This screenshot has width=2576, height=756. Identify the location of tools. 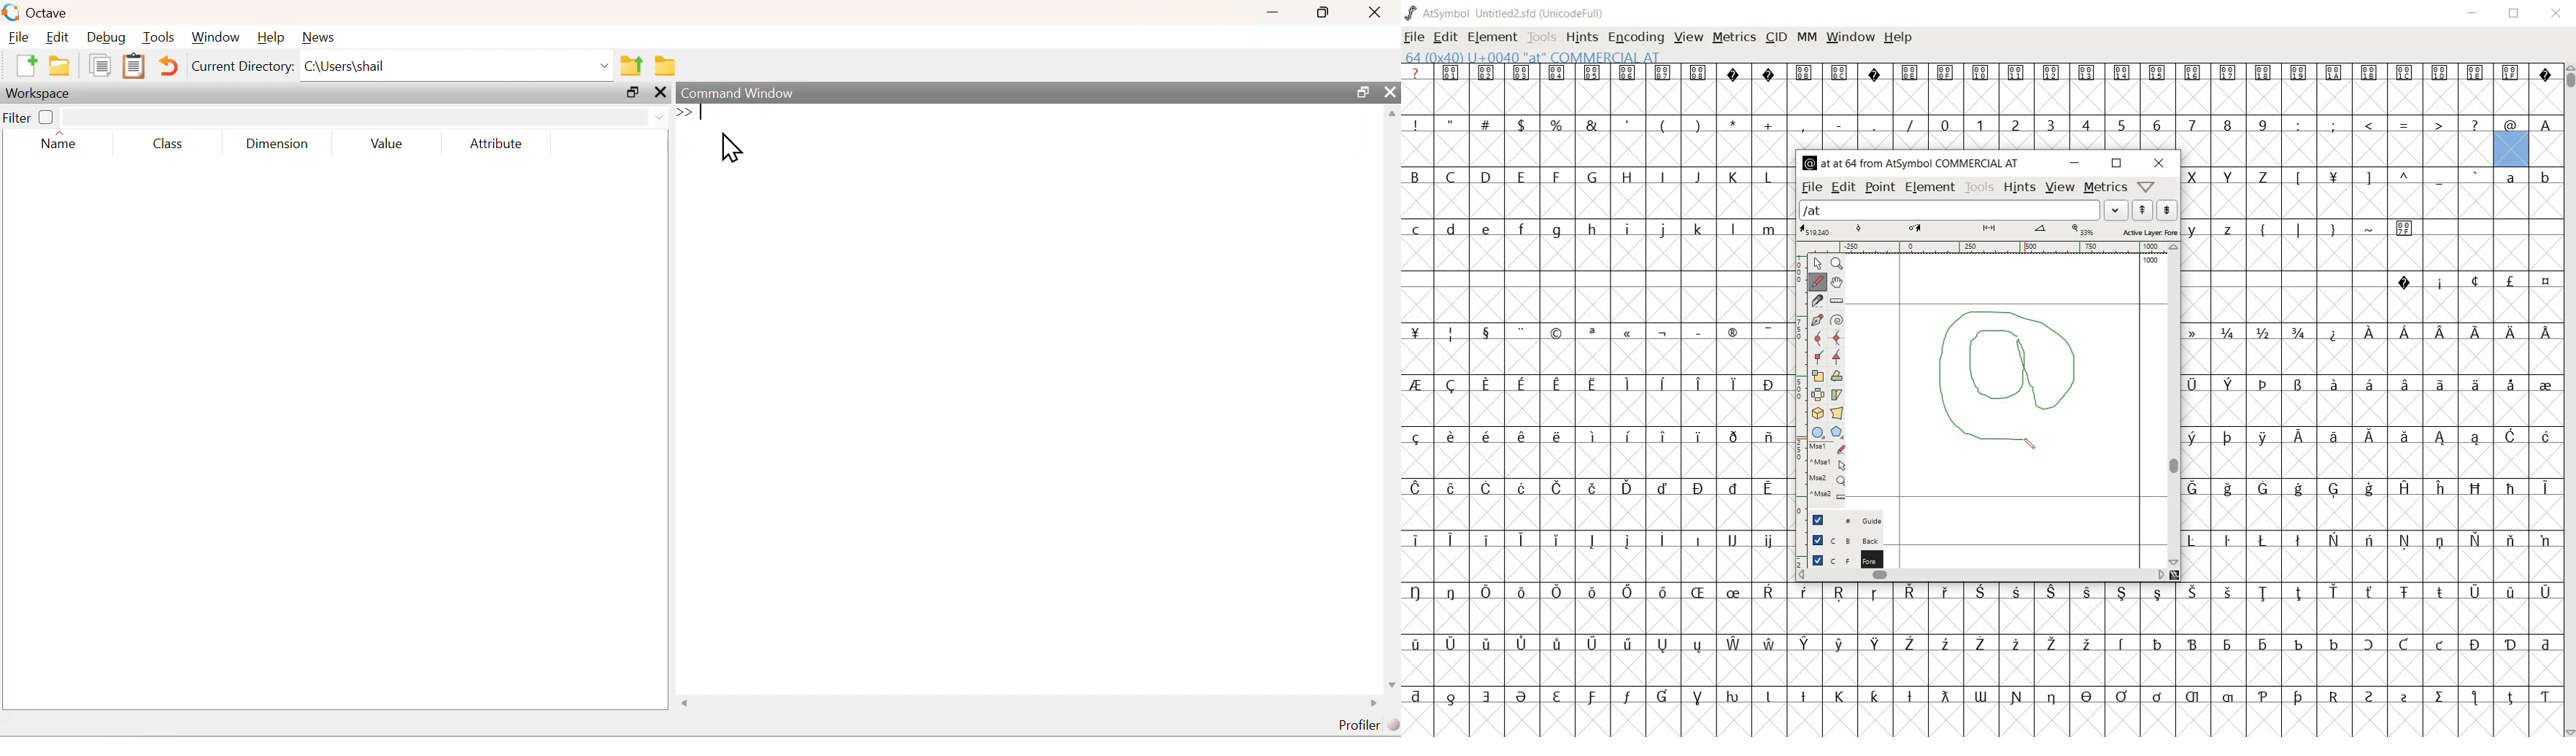
(1979, 187).